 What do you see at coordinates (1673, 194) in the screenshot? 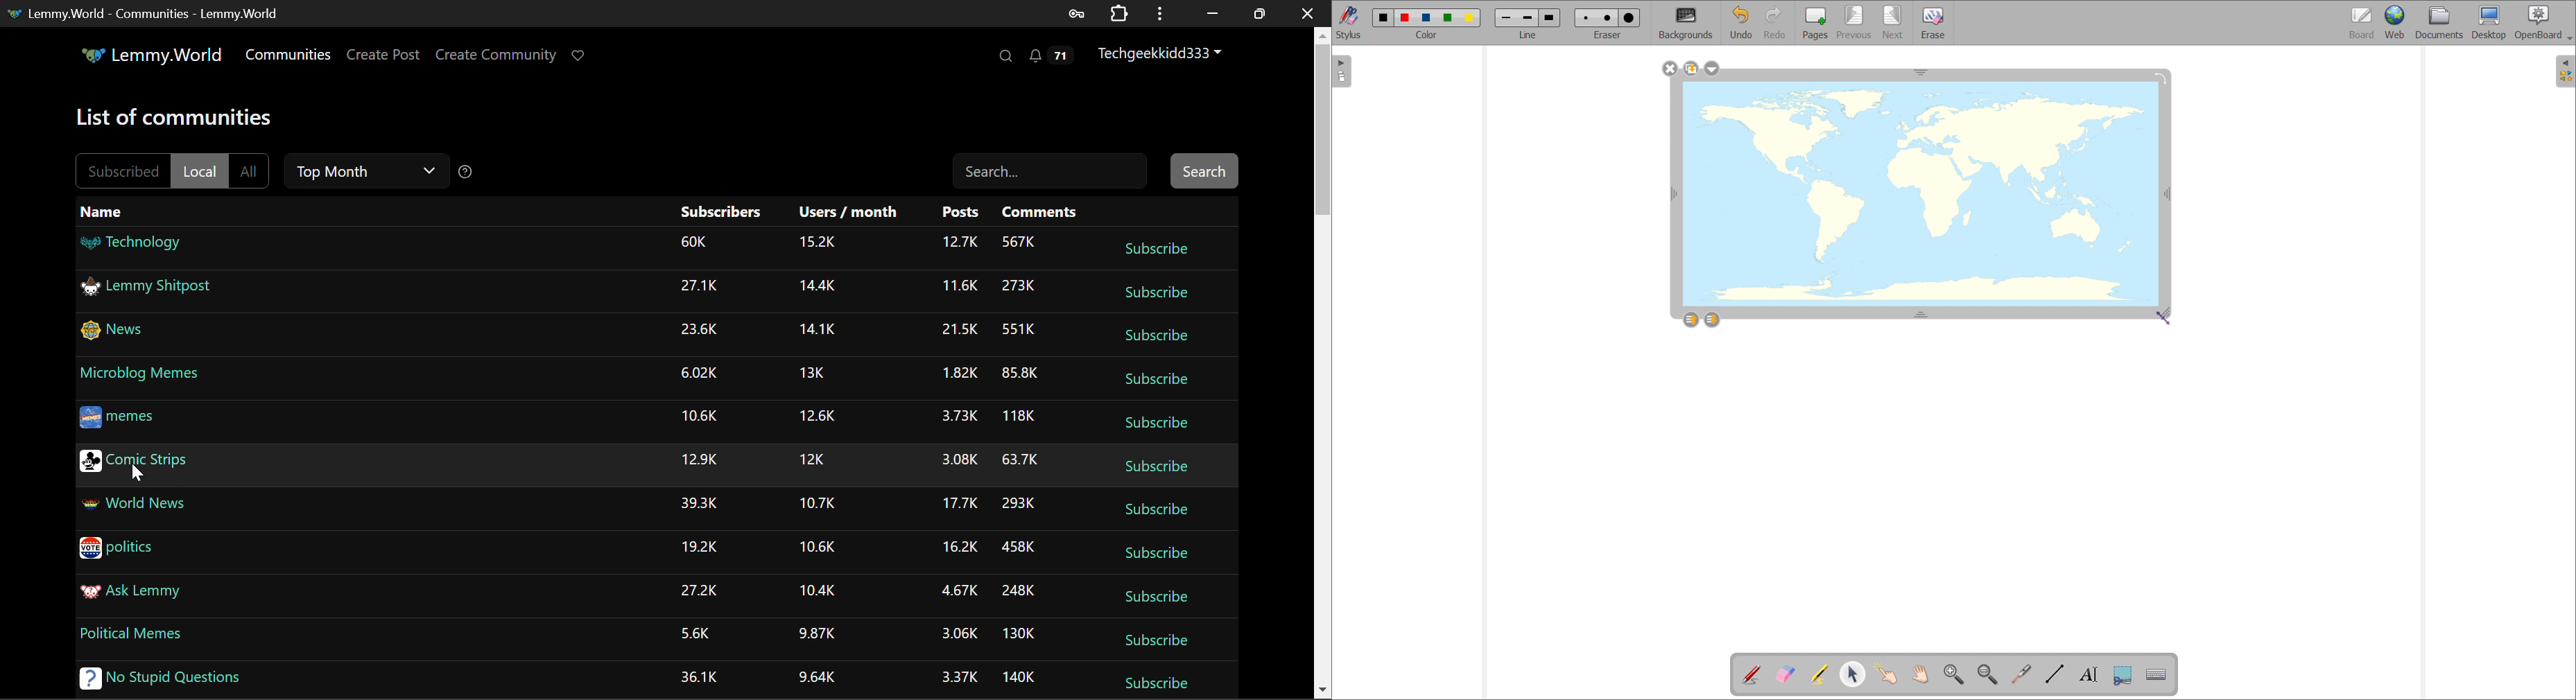
I see `resize` at bounding box center [1673, 194].